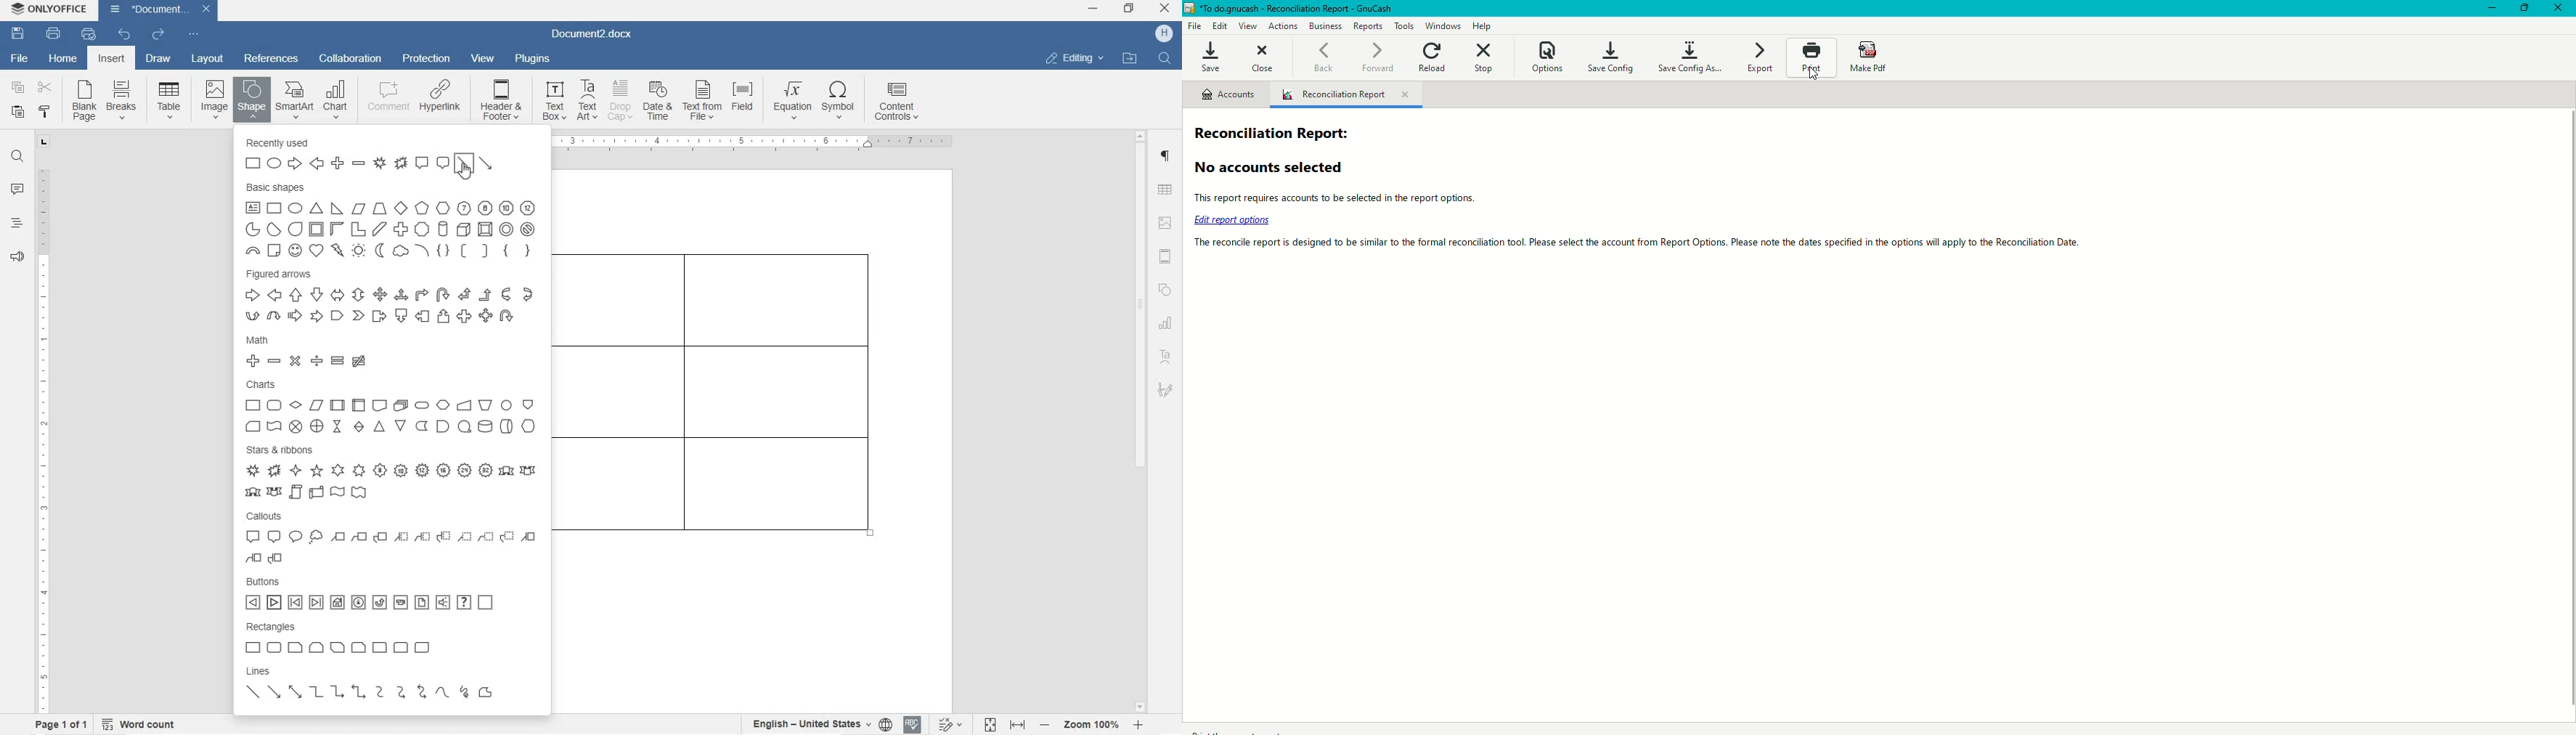  I want to click on CHART, so click(336, 99).